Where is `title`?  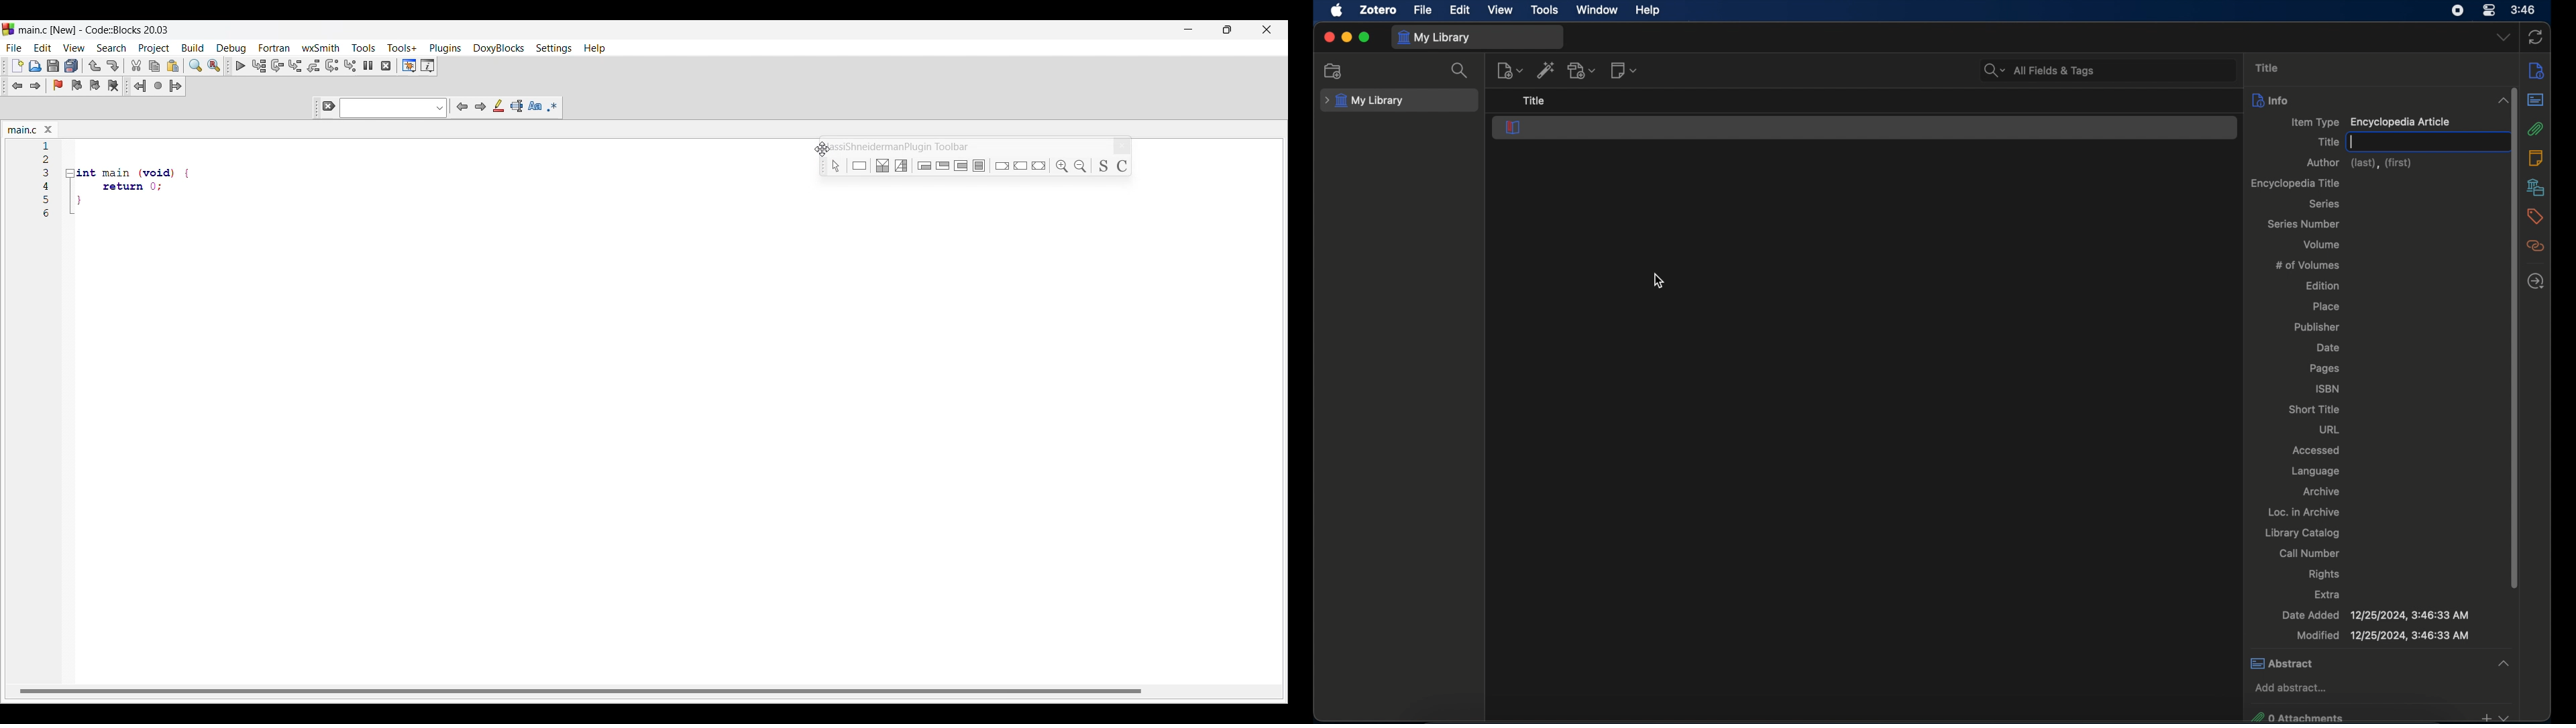
title is located at coordinates (1534, 101).